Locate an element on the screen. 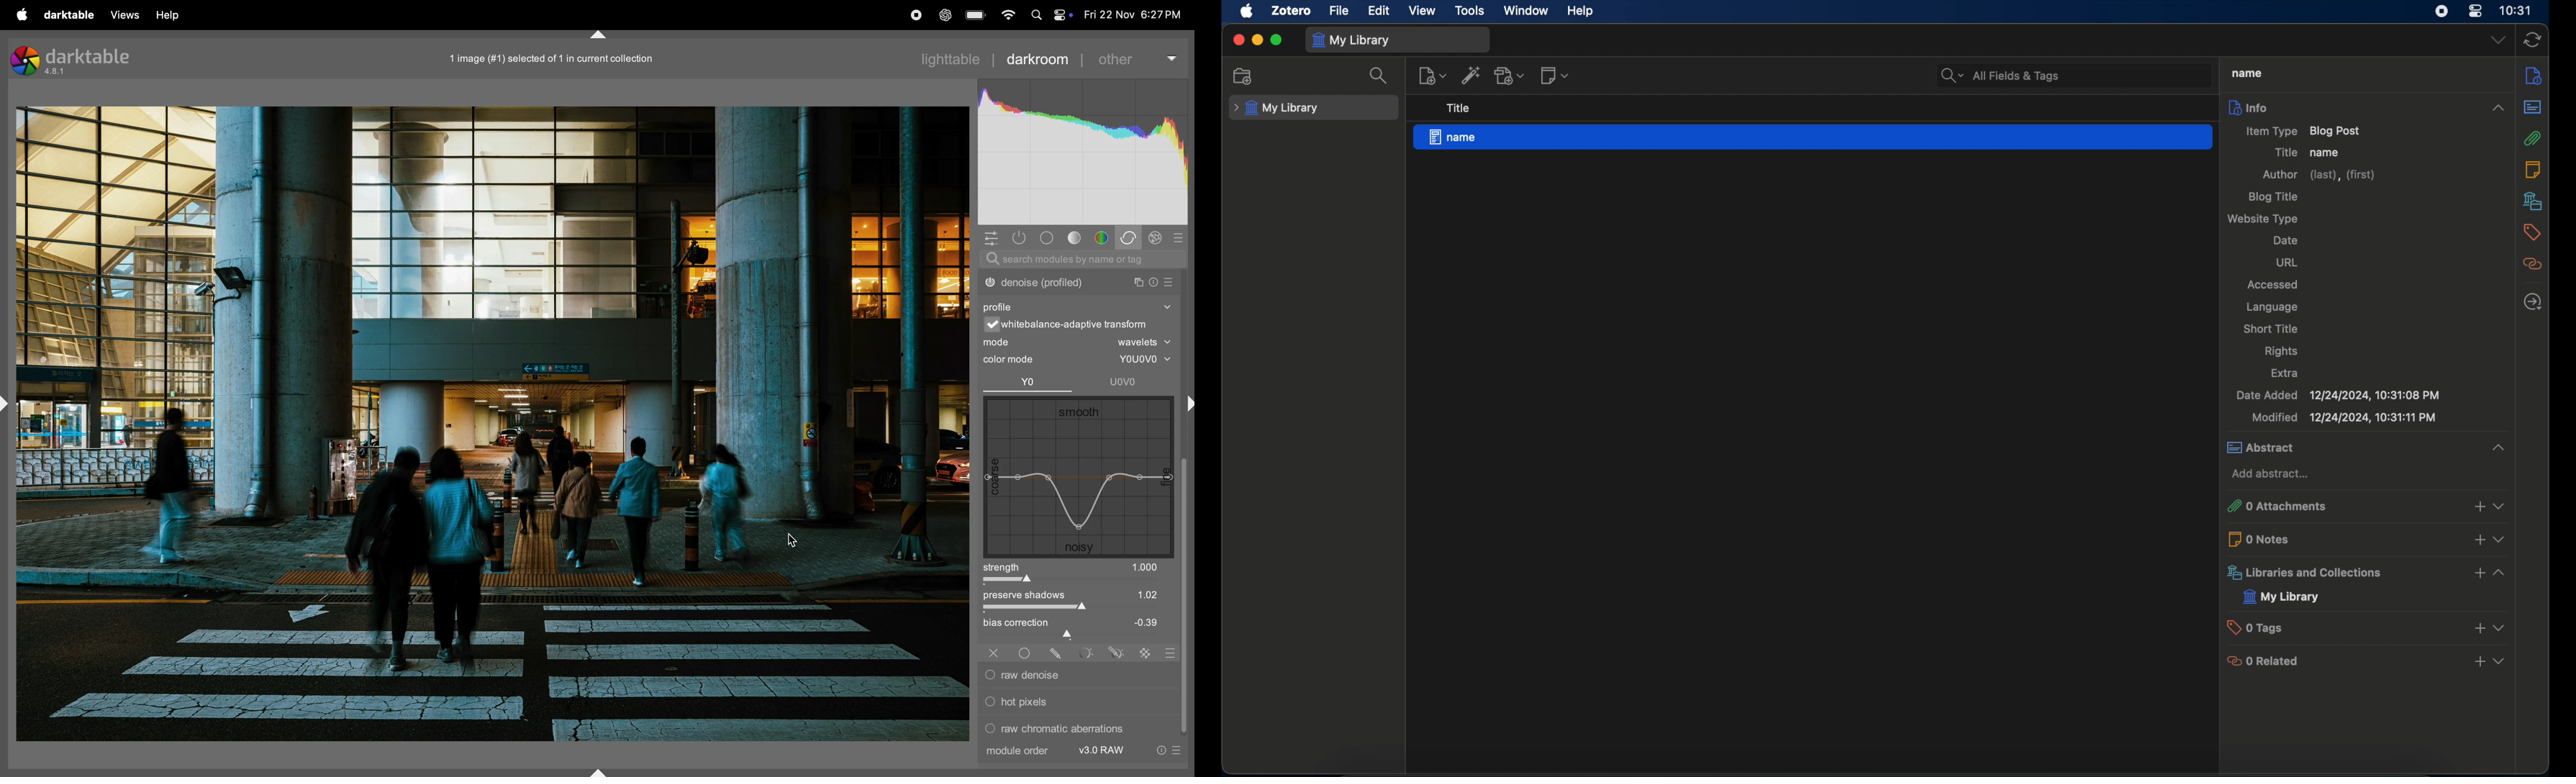 The width and height of the screenshot is (2576, 784). language is located at coordinates (2274, 308).